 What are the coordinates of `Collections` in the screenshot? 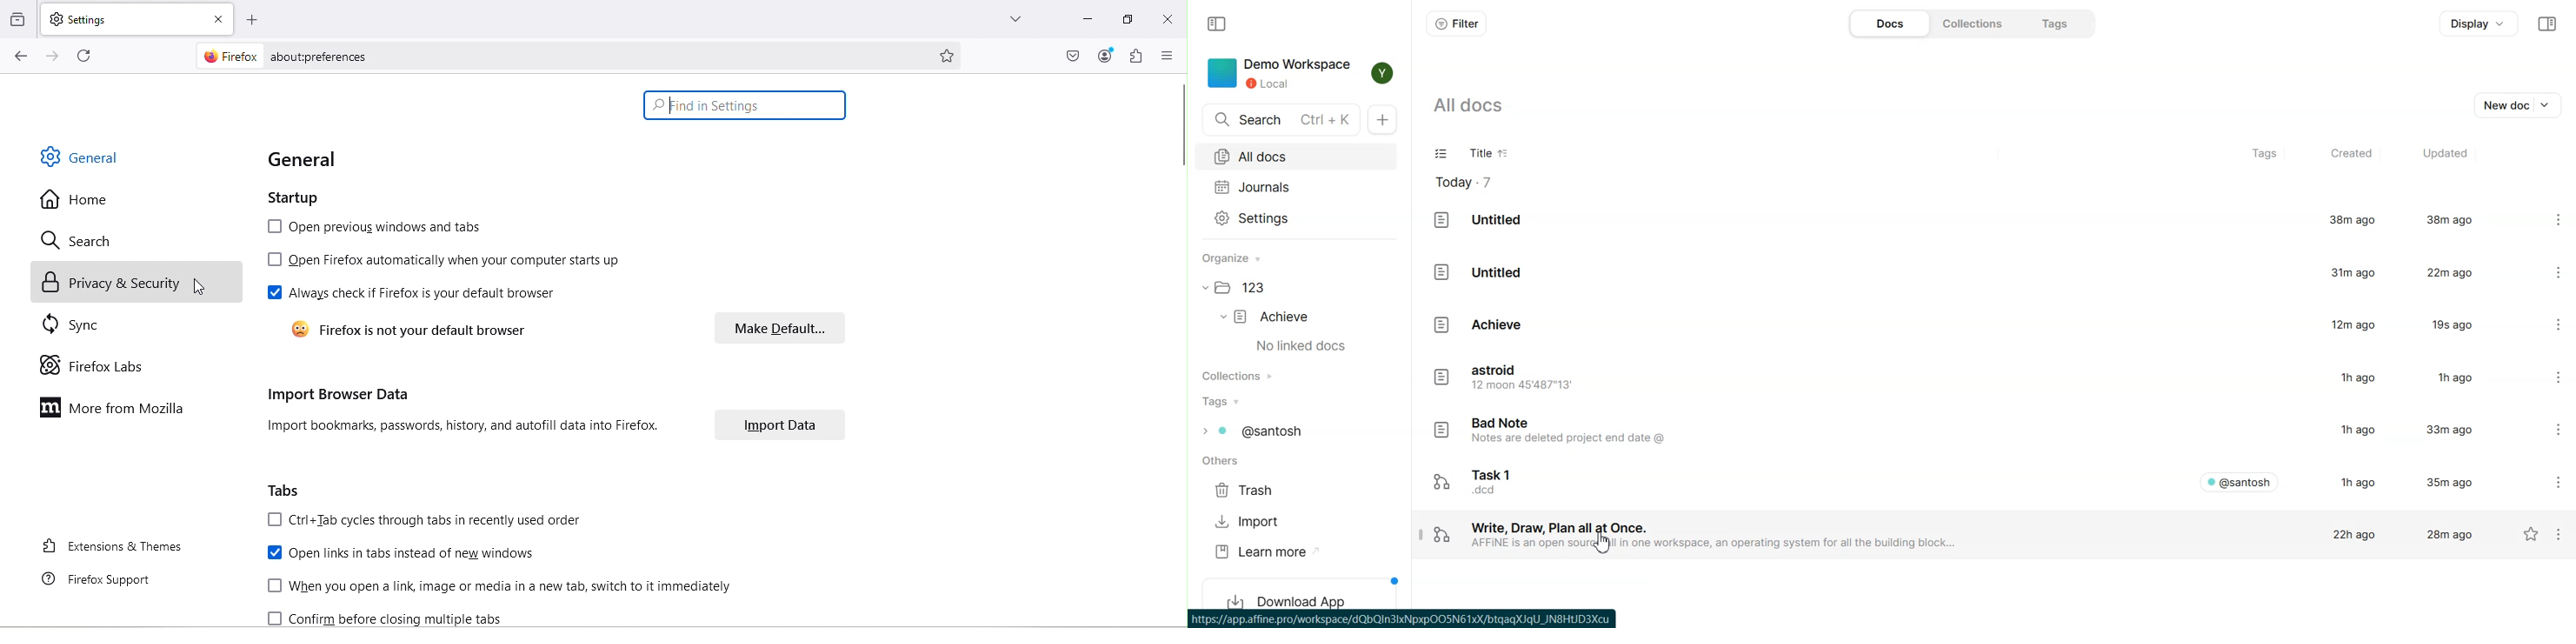 It's located at (1243, 375).